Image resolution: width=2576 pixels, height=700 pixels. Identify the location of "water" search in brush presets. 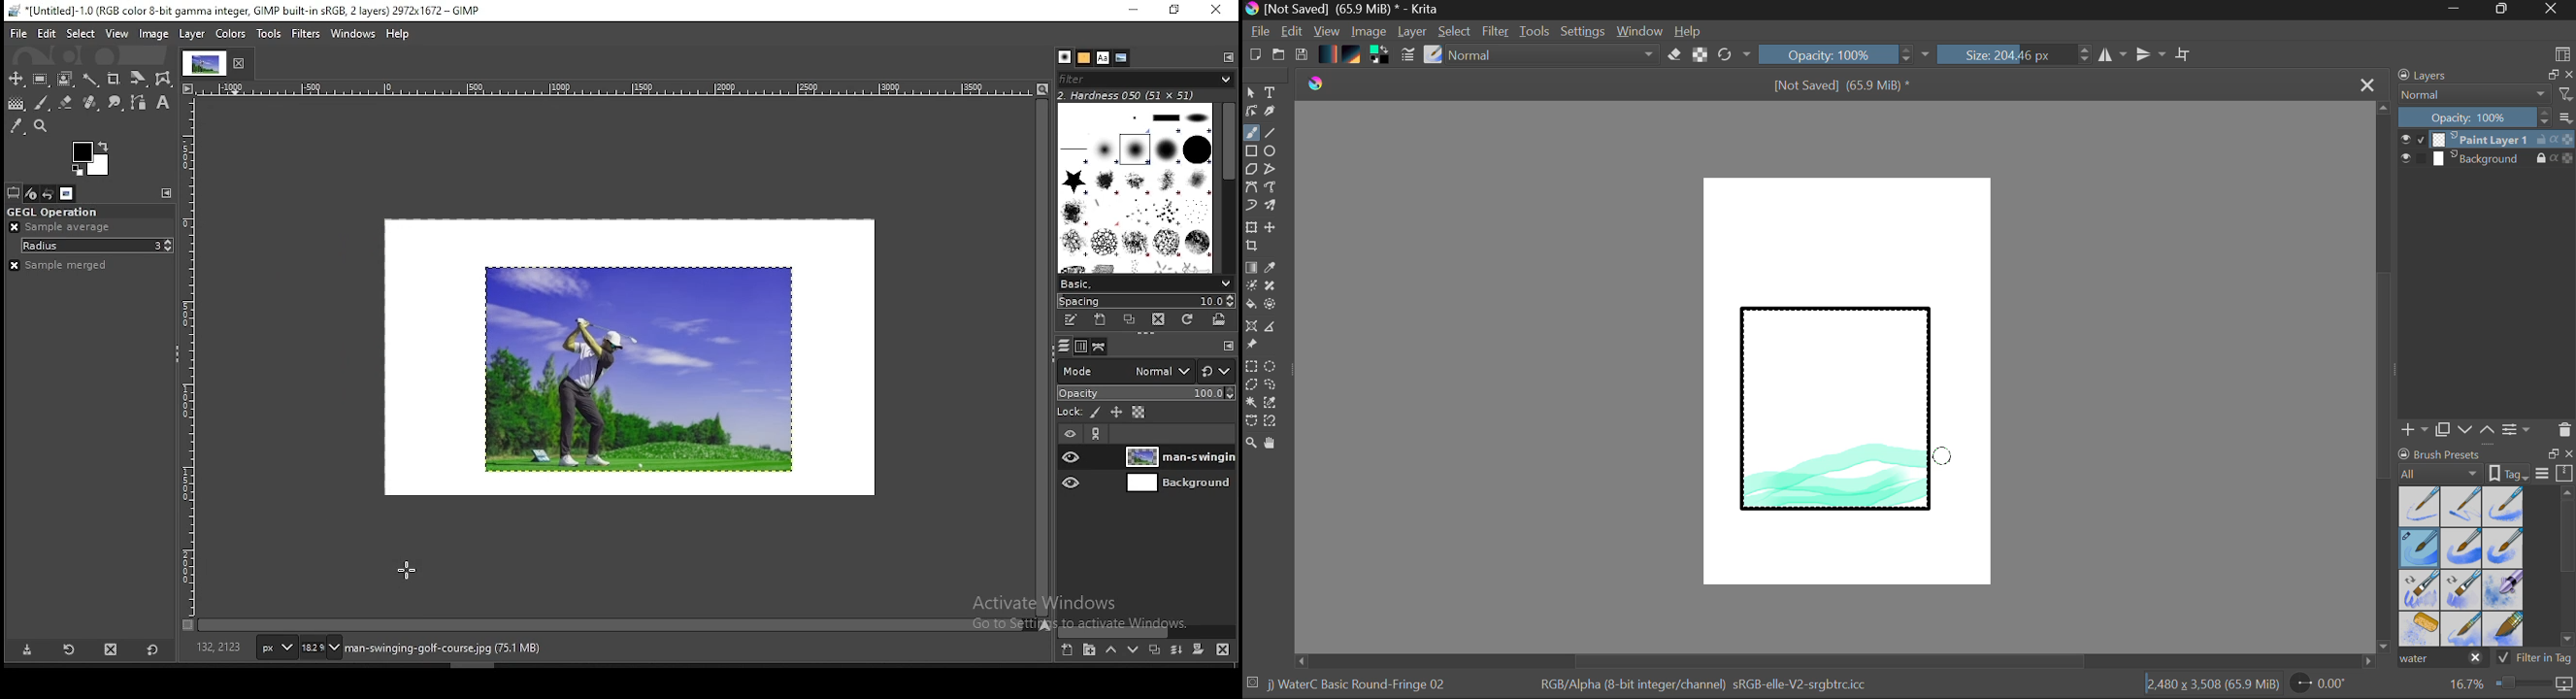
(2441, 661).